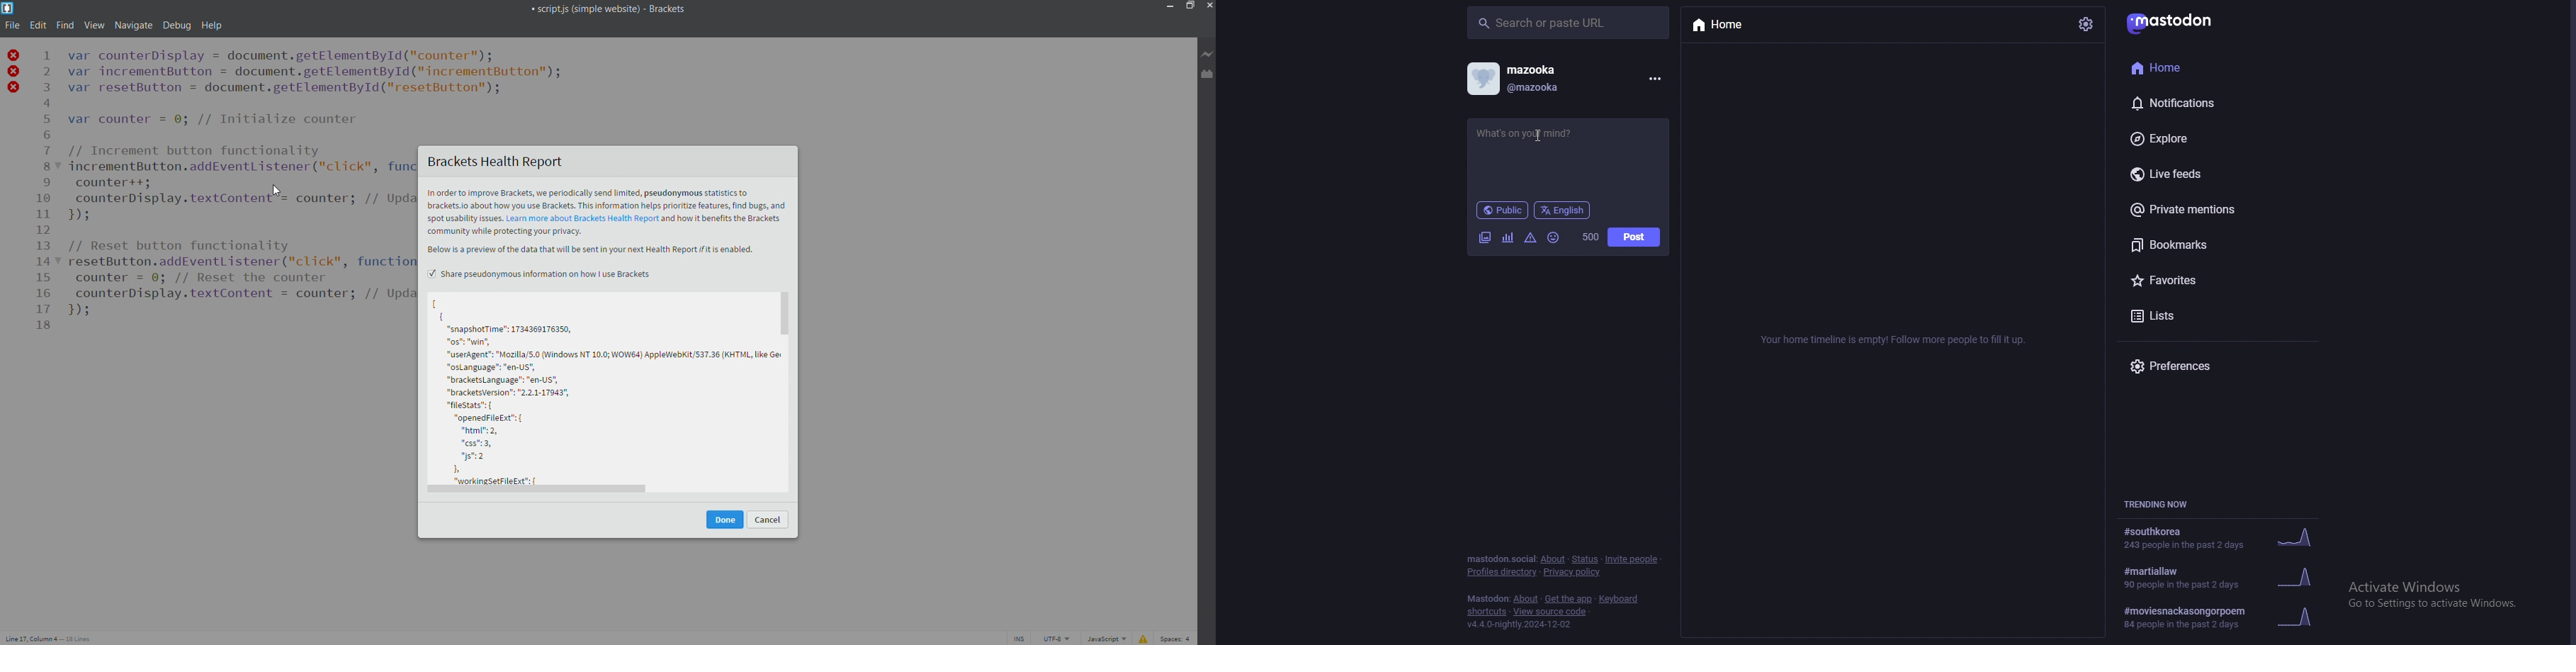 This screenshot has width=2576, height=672. What do you see at coordinates (2199, 172) in the screenshot?
I see `live feeds` at bounding box center [2199, 172].